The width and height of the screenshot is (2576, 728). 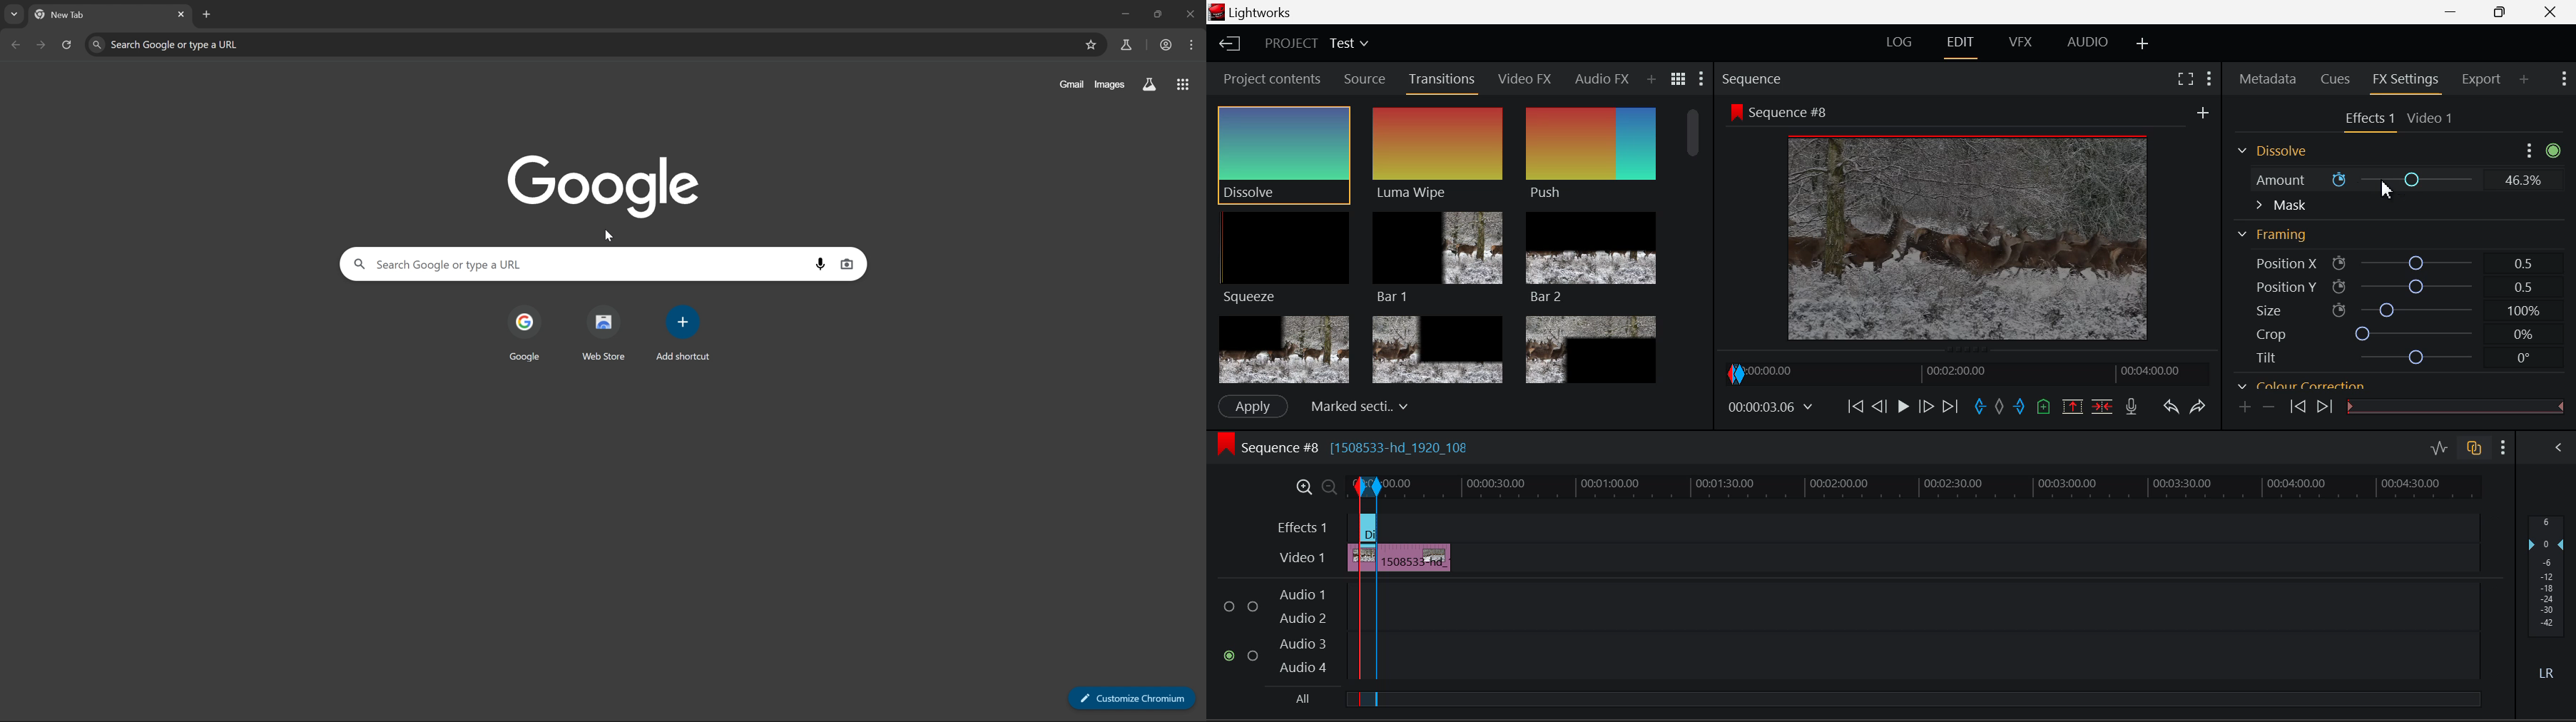 What do you see at coordinates (1300, 487) in the screenshot?
I see `Timeline Zoom In` at bounding box center [1300, 487].